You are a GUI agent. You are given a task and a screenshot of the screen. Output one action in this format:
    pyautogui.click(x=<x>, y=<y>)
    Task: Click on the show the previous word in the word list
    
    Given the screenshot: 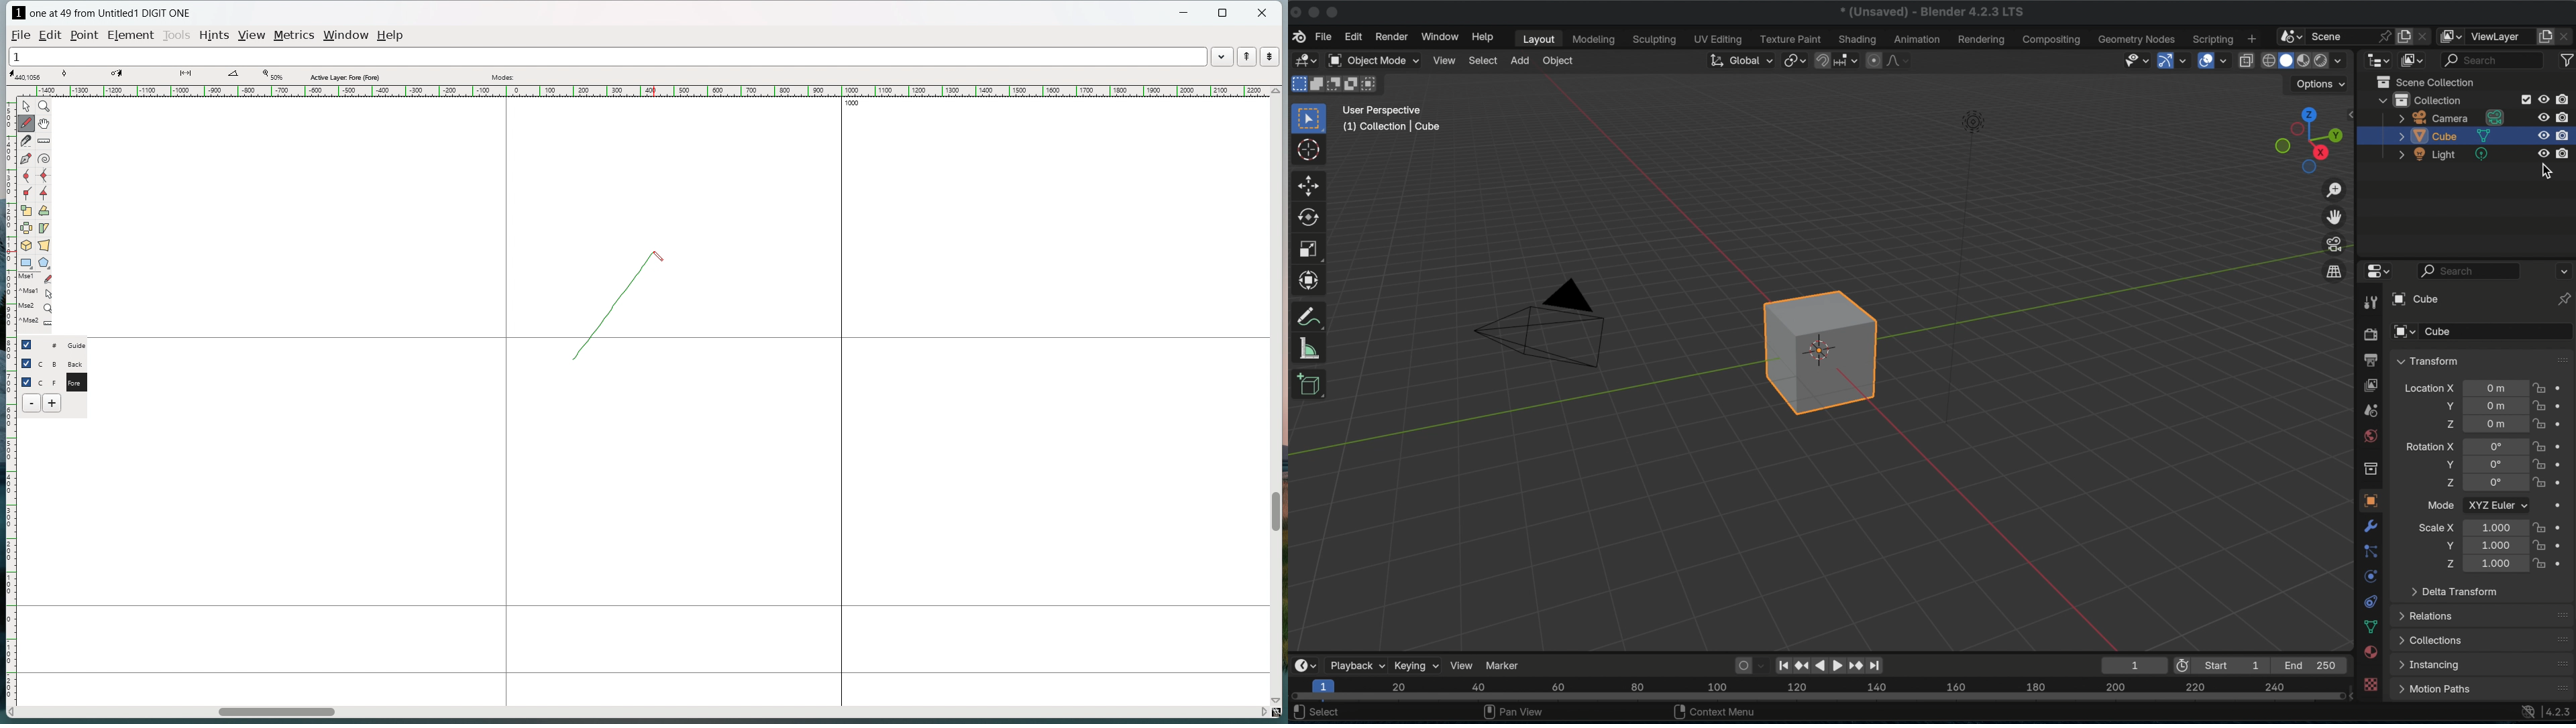 What is the action you would take?
    pyautogui.click(x=1246, y=56)
    